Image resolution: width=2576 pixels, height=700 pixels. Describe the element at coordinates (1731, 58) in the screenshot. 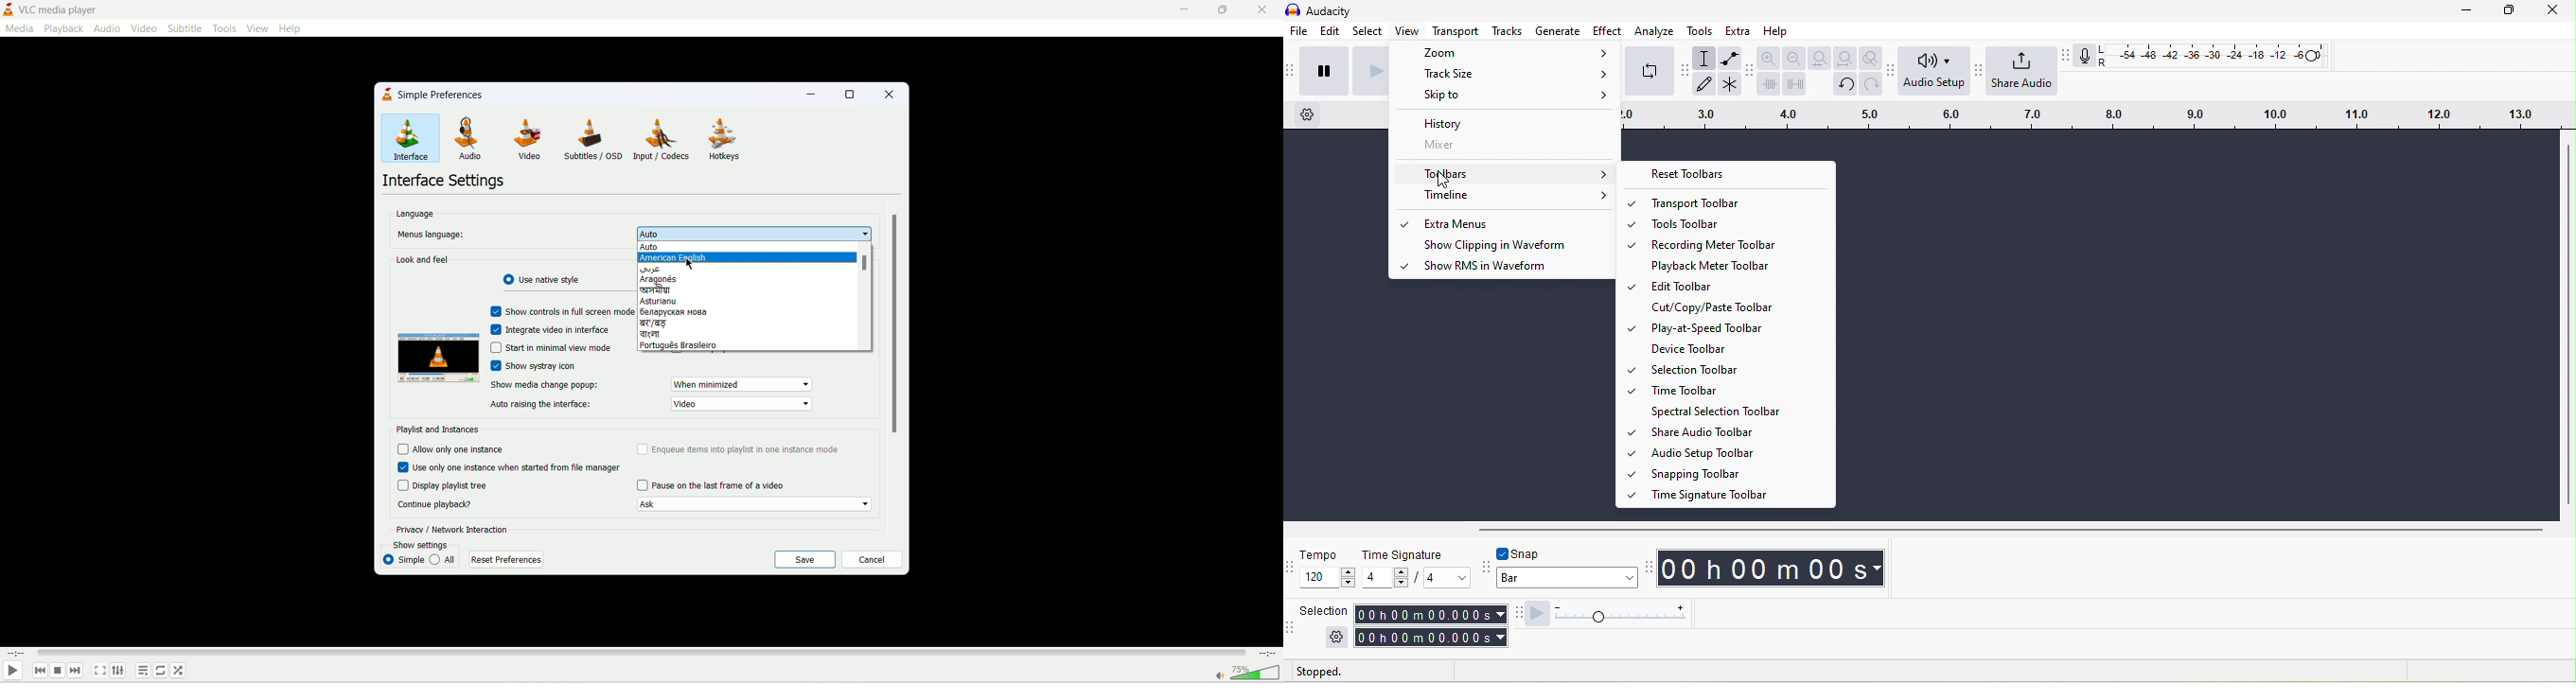

I see `envelop tool` at that location.